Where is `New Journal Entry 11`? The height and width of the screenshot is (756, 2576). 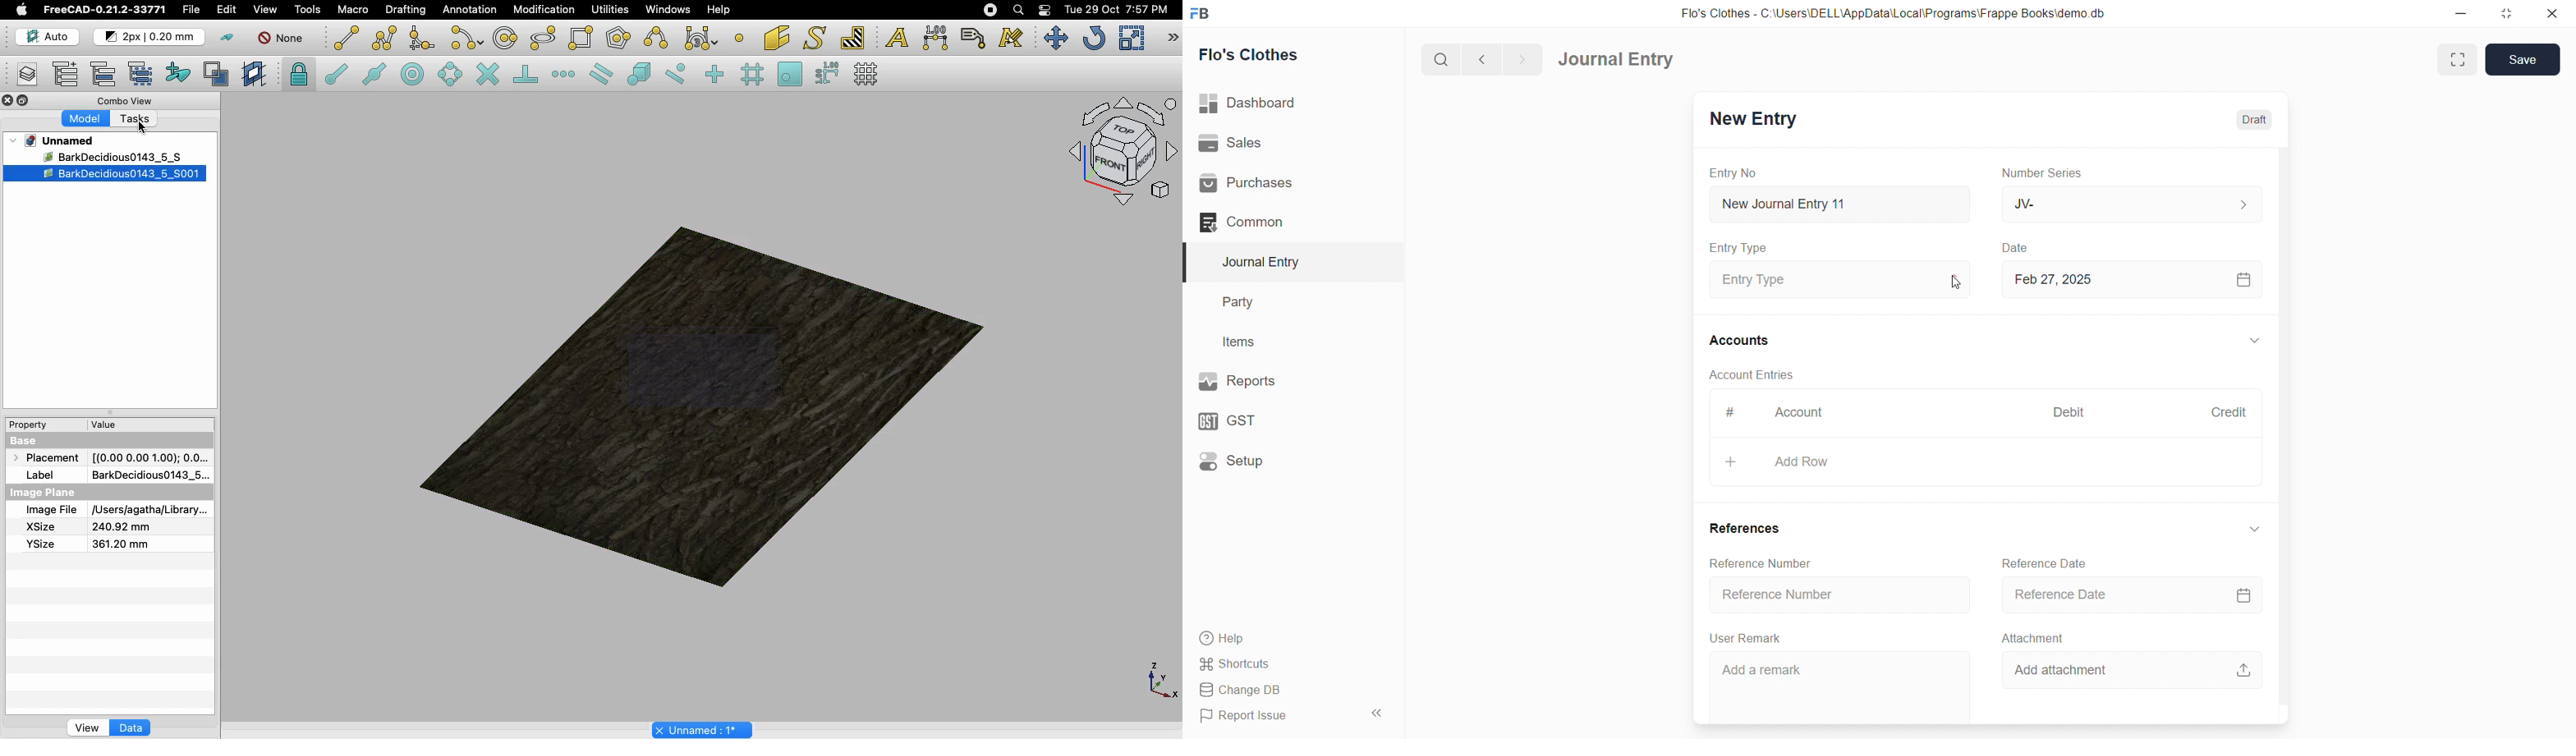
New Journal Entry 11 is located at coordinates (1840, 204).